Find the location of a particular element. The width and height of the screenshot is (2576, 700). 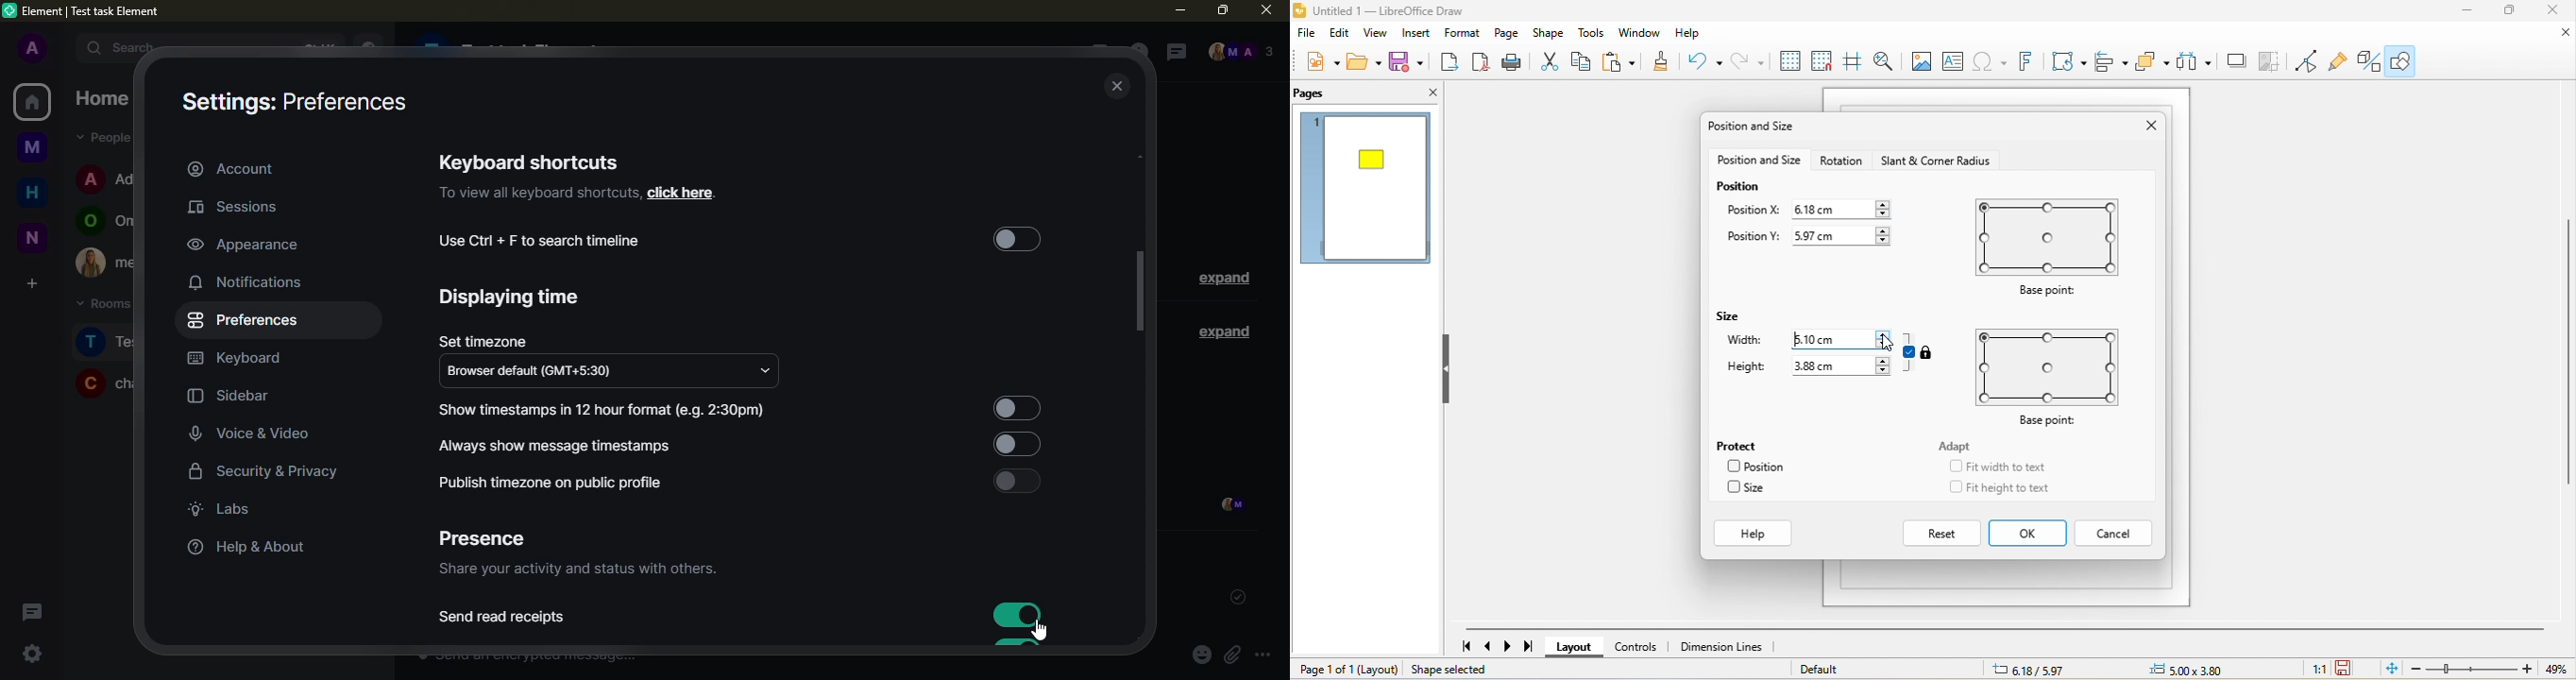

horizontal scroll bar is located at coordinates (2015, 628).